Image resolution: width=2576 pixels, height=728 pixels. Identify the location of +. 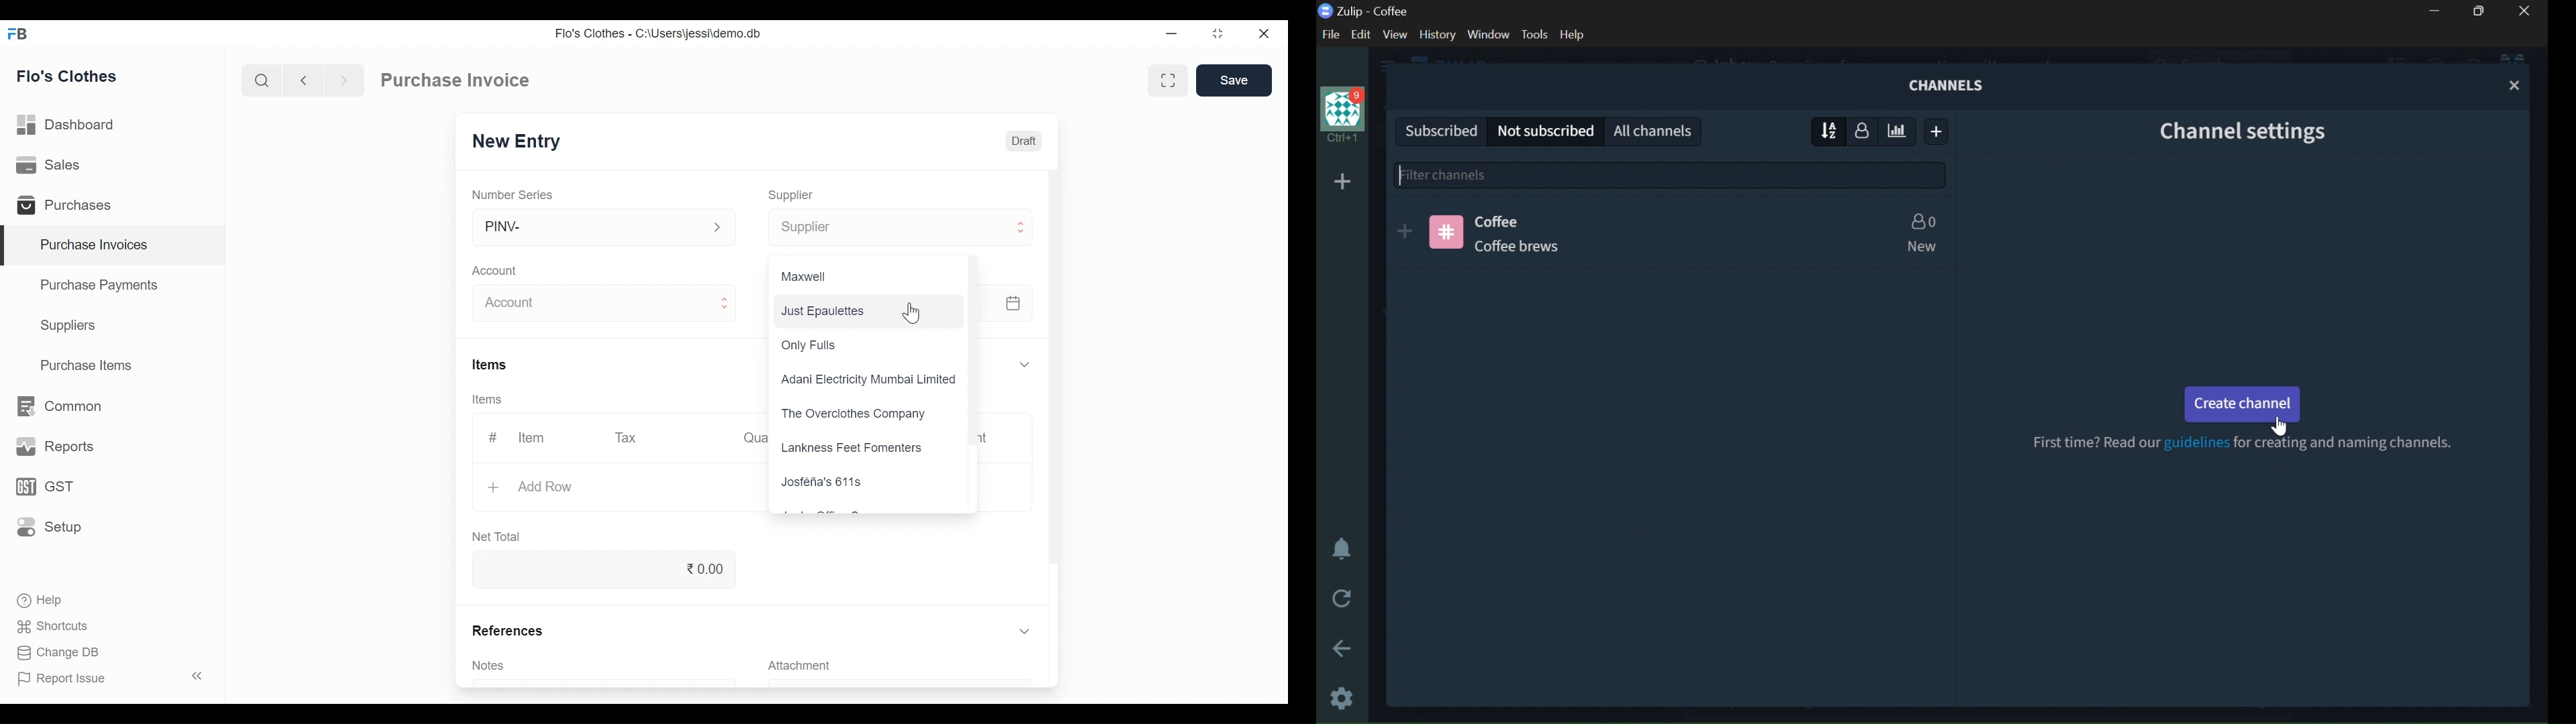
(496, 487).